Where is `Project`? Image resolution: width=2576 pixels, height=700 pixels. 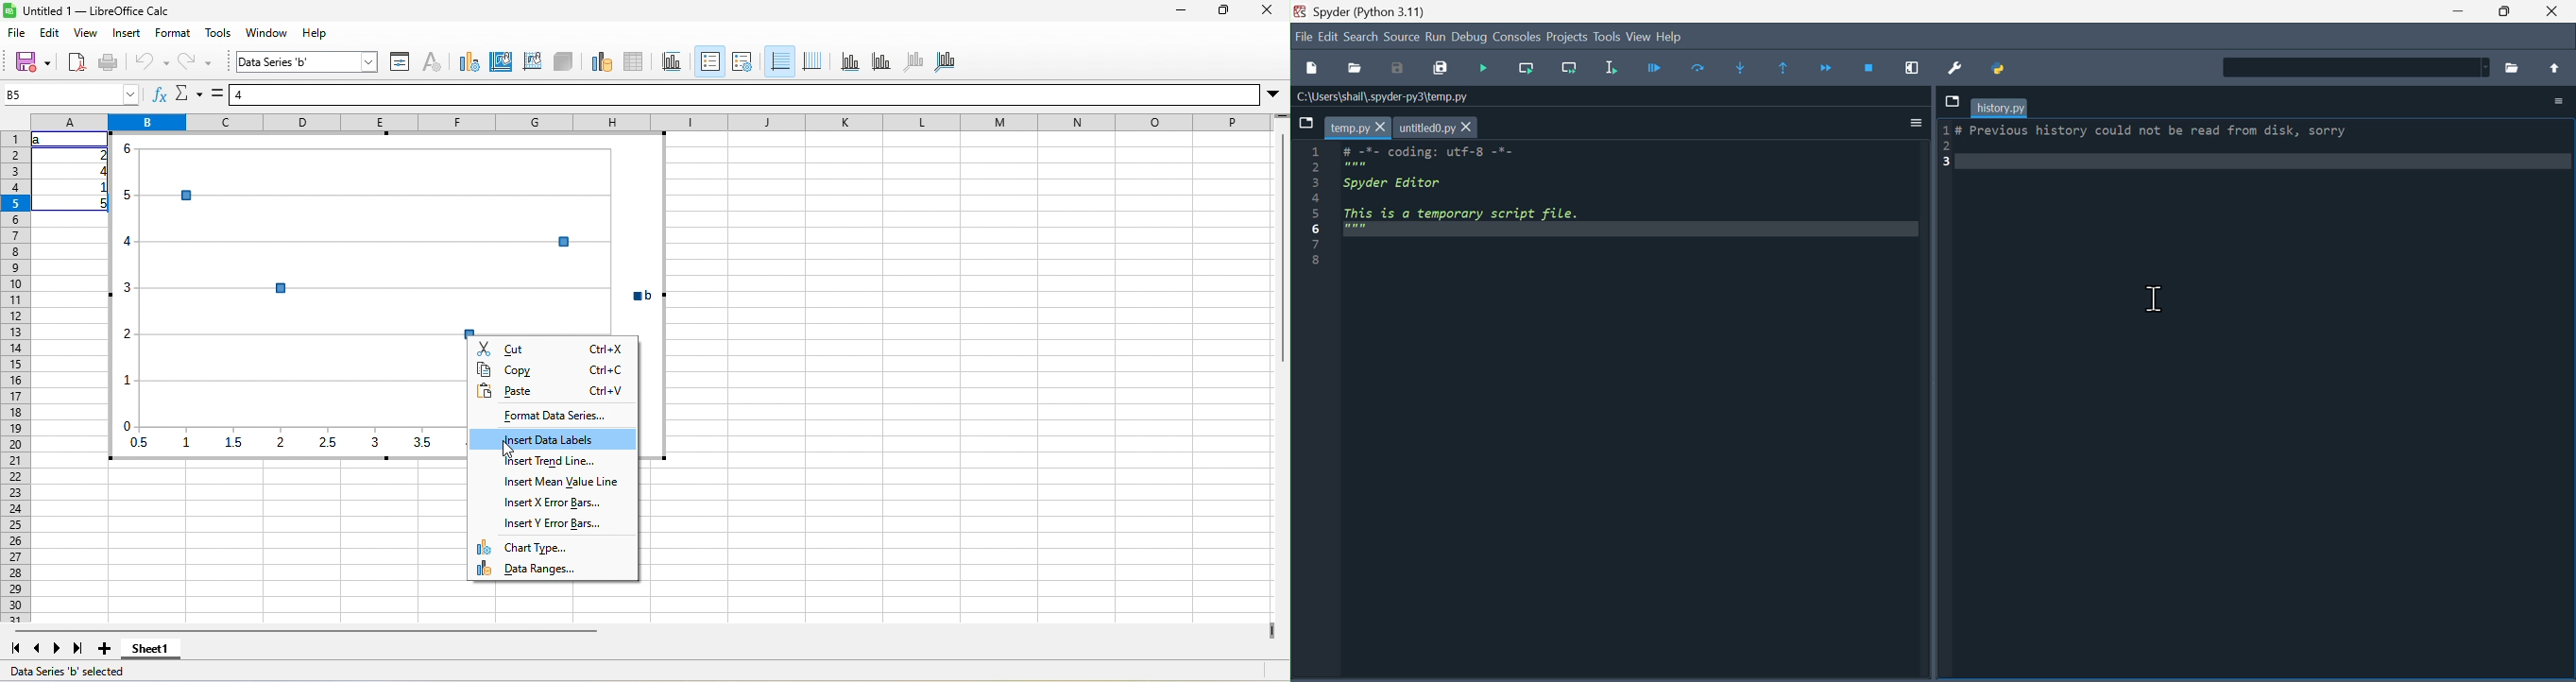 Project is located at coordinates (1568, 36).